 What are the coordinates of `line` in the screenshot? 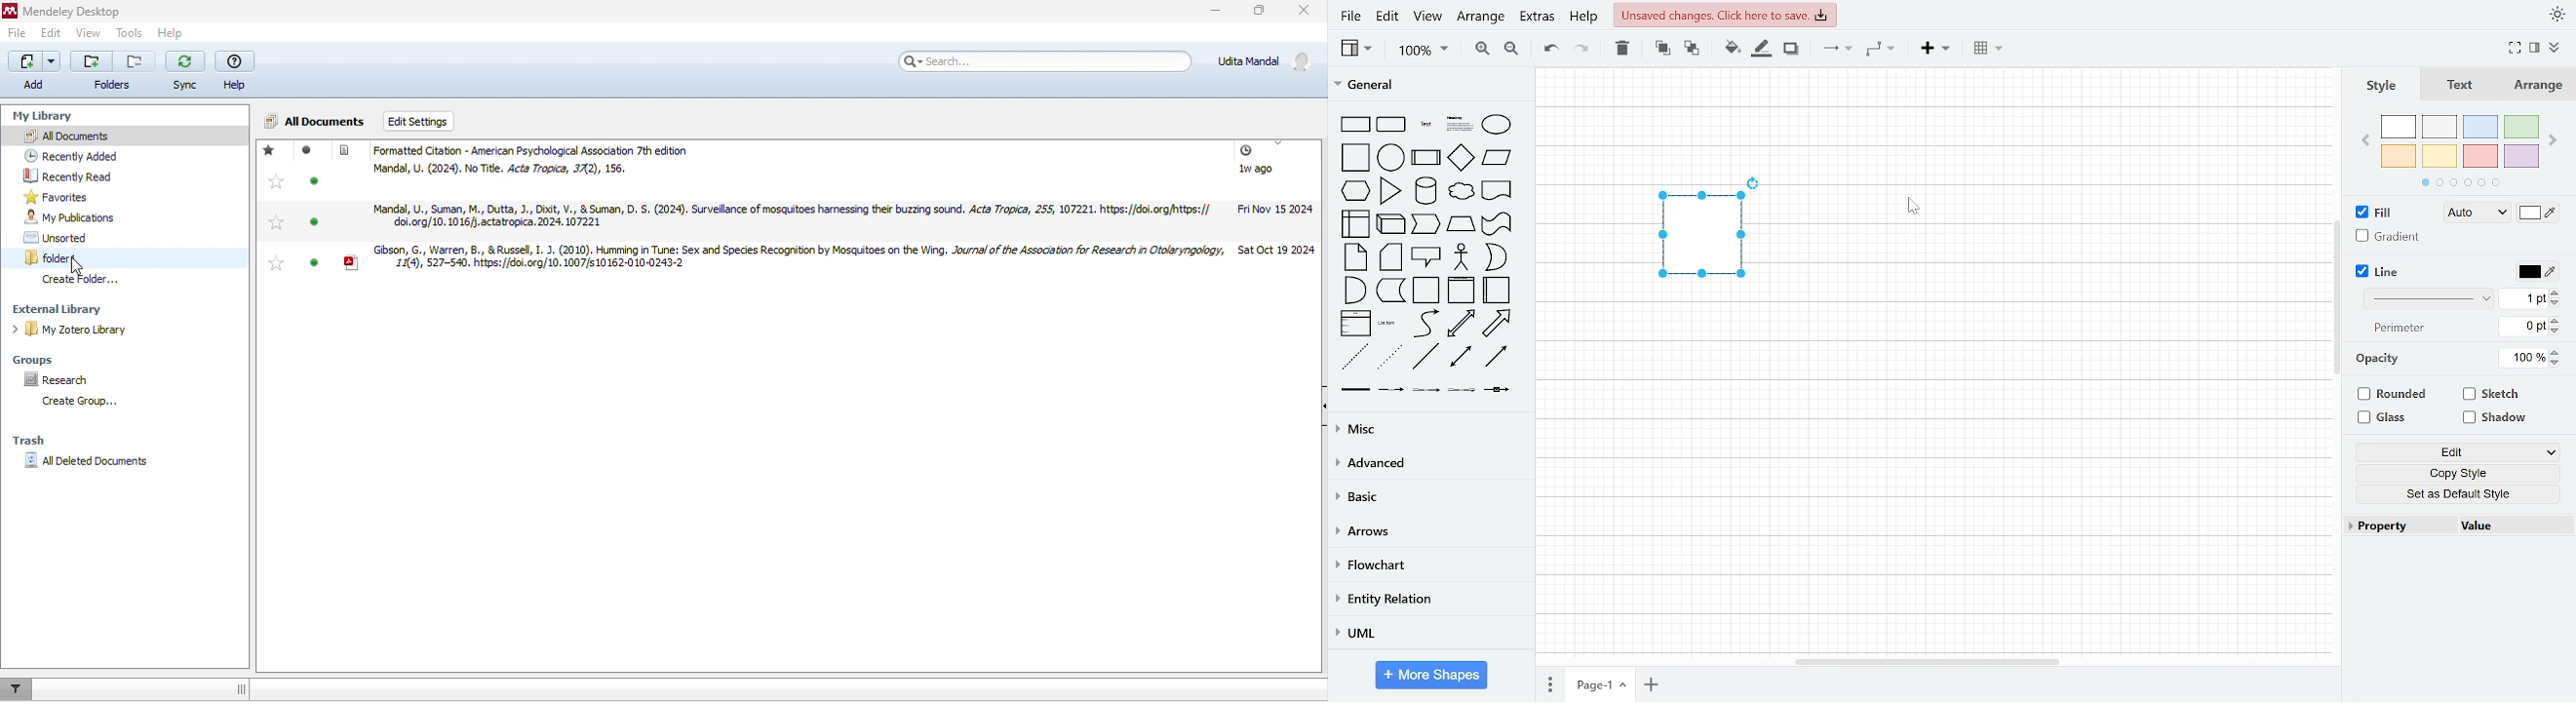 It's located at (1425, 357).